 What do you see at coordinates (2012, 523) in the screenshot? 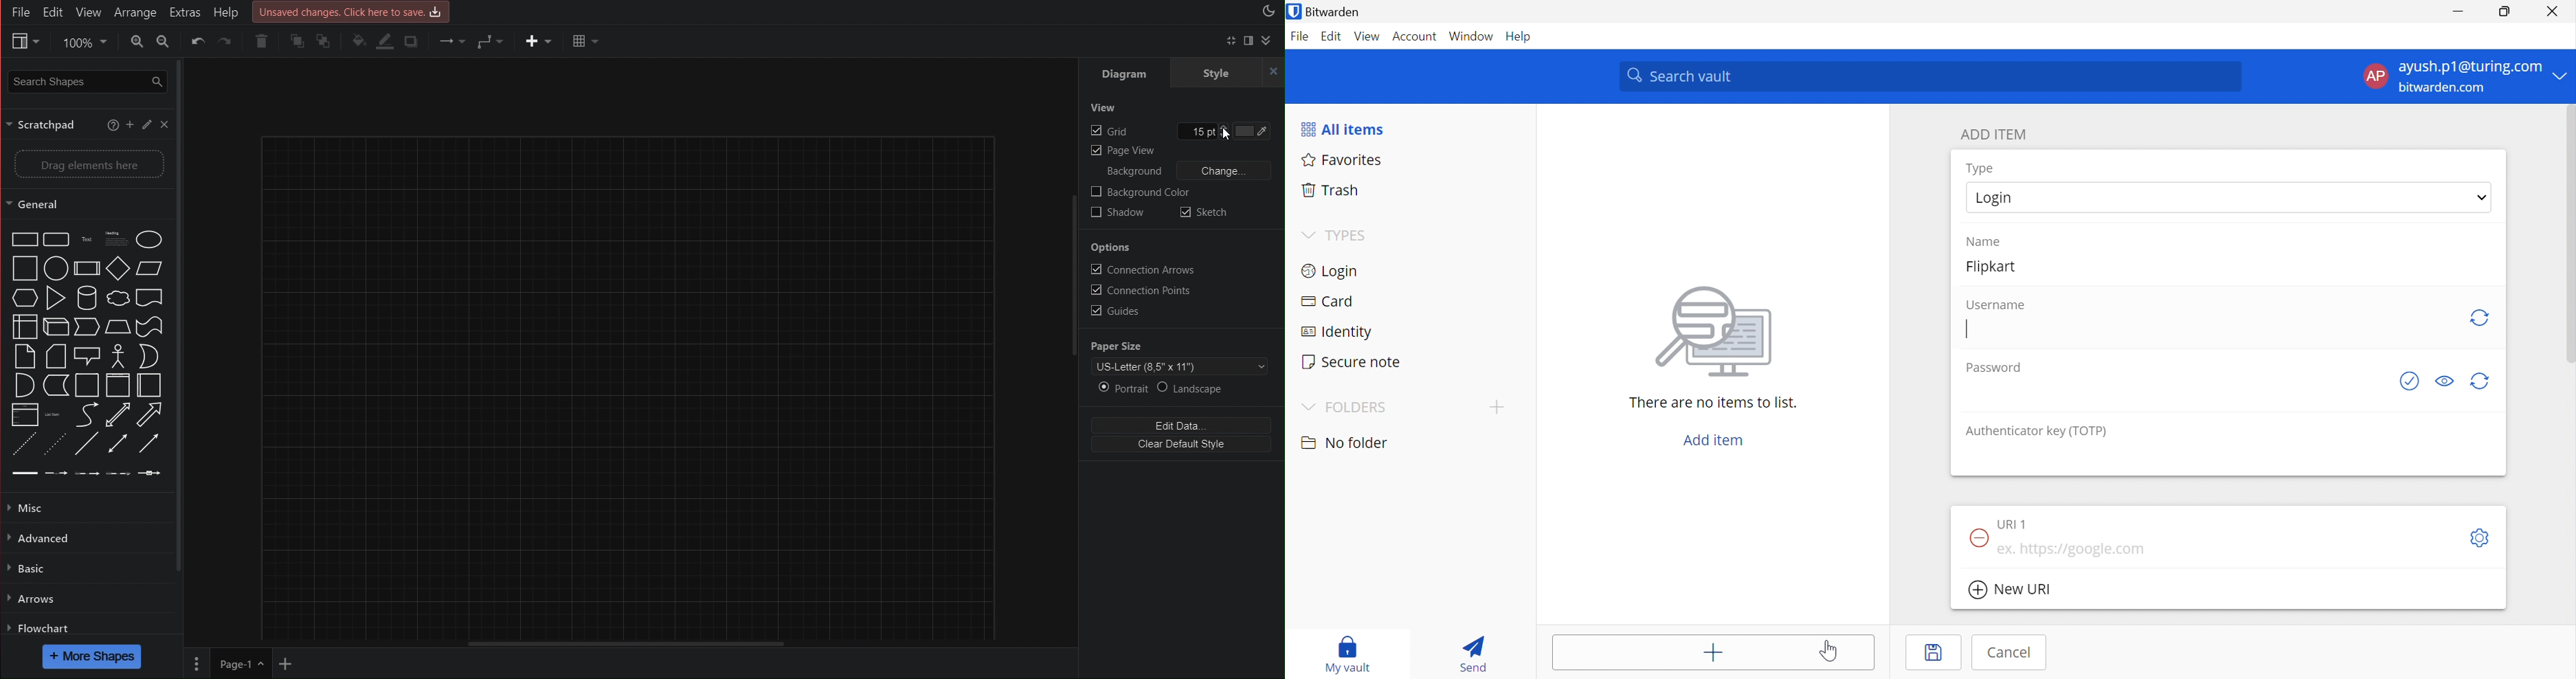
I see `URL 1` at bounding box center [2012, 523].